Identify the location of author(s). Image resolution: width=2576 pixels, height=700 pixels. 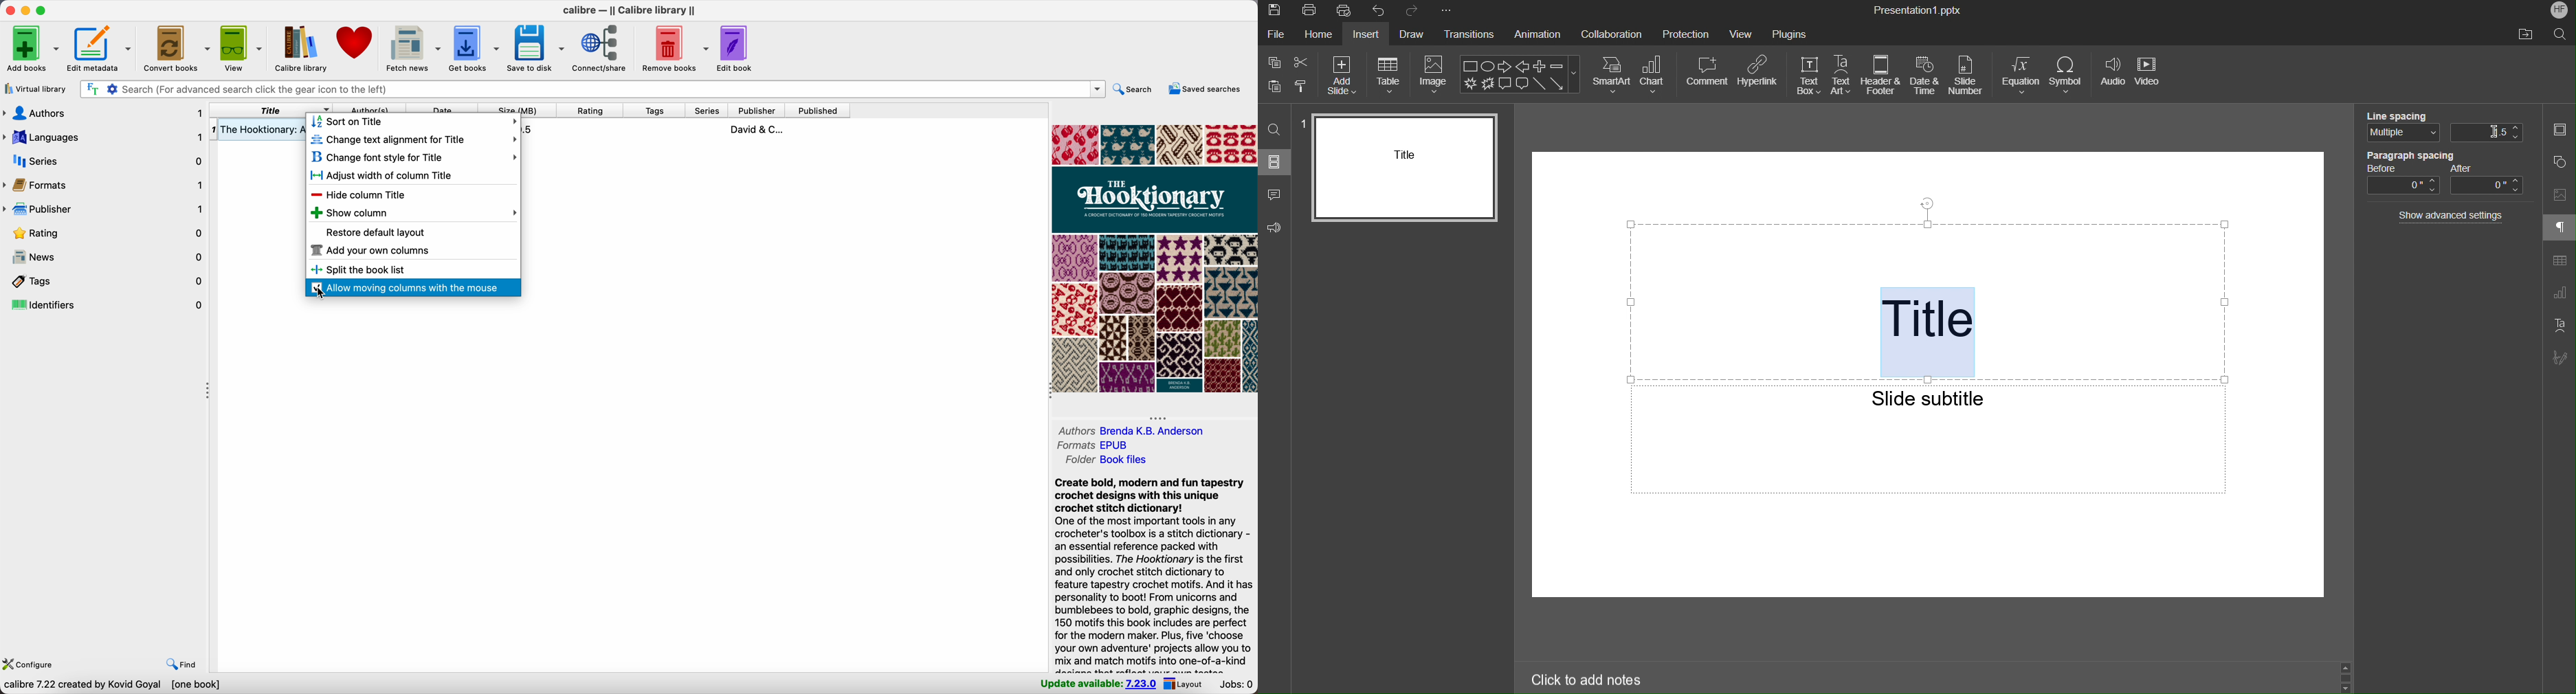
(369, 107).